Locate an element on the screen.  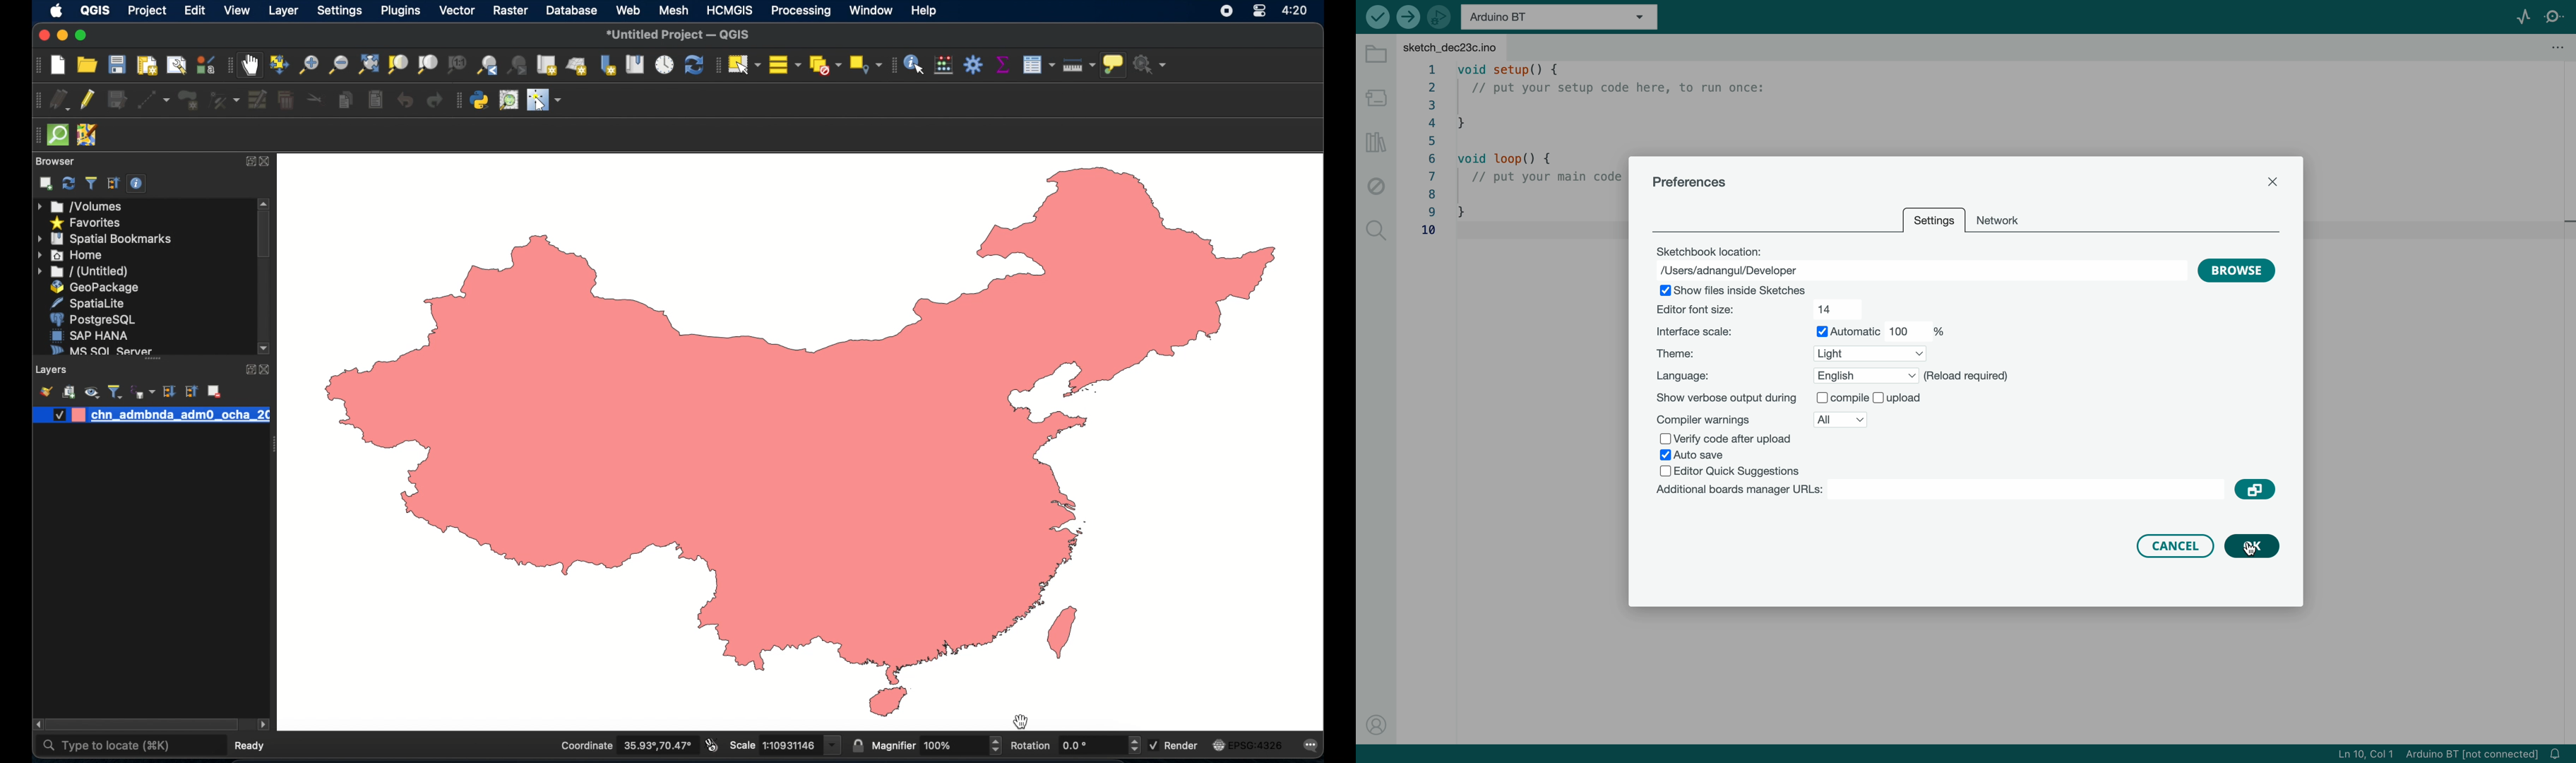
setting is located at coordinates (1935, 225).